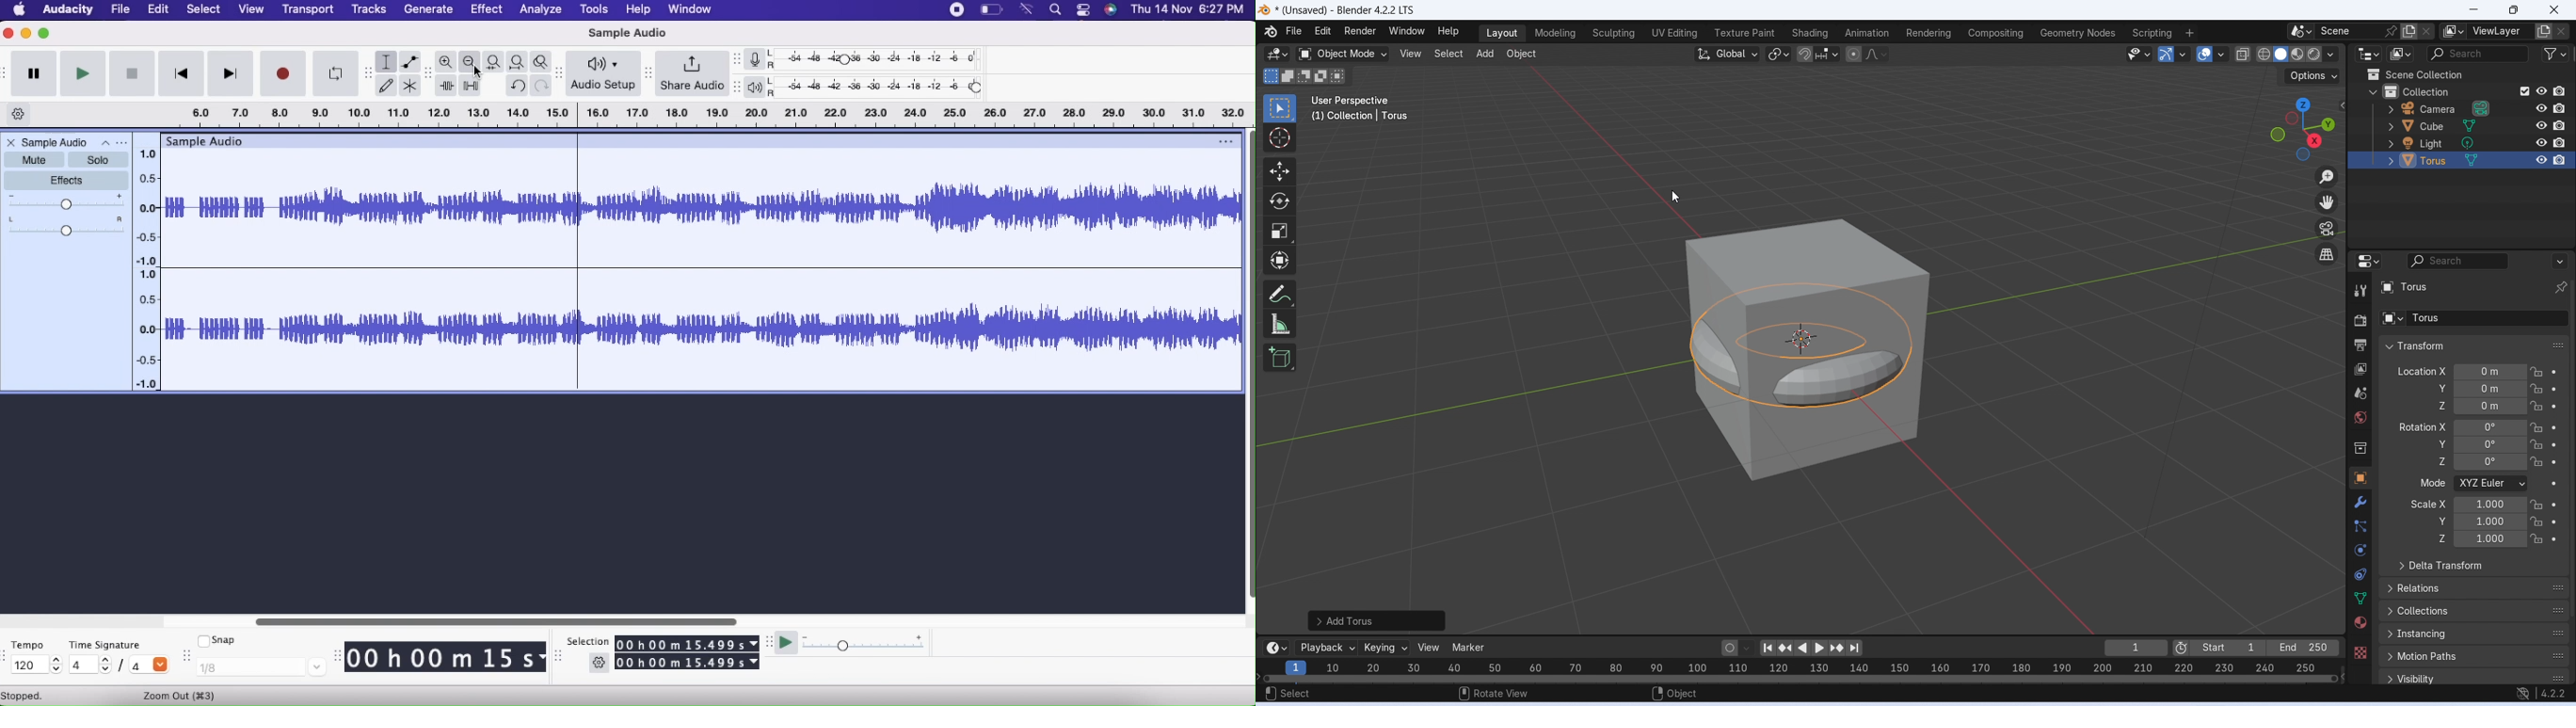  Describe the element at coordinates (282, 74) in the screenshot. I see `Record` at that location.